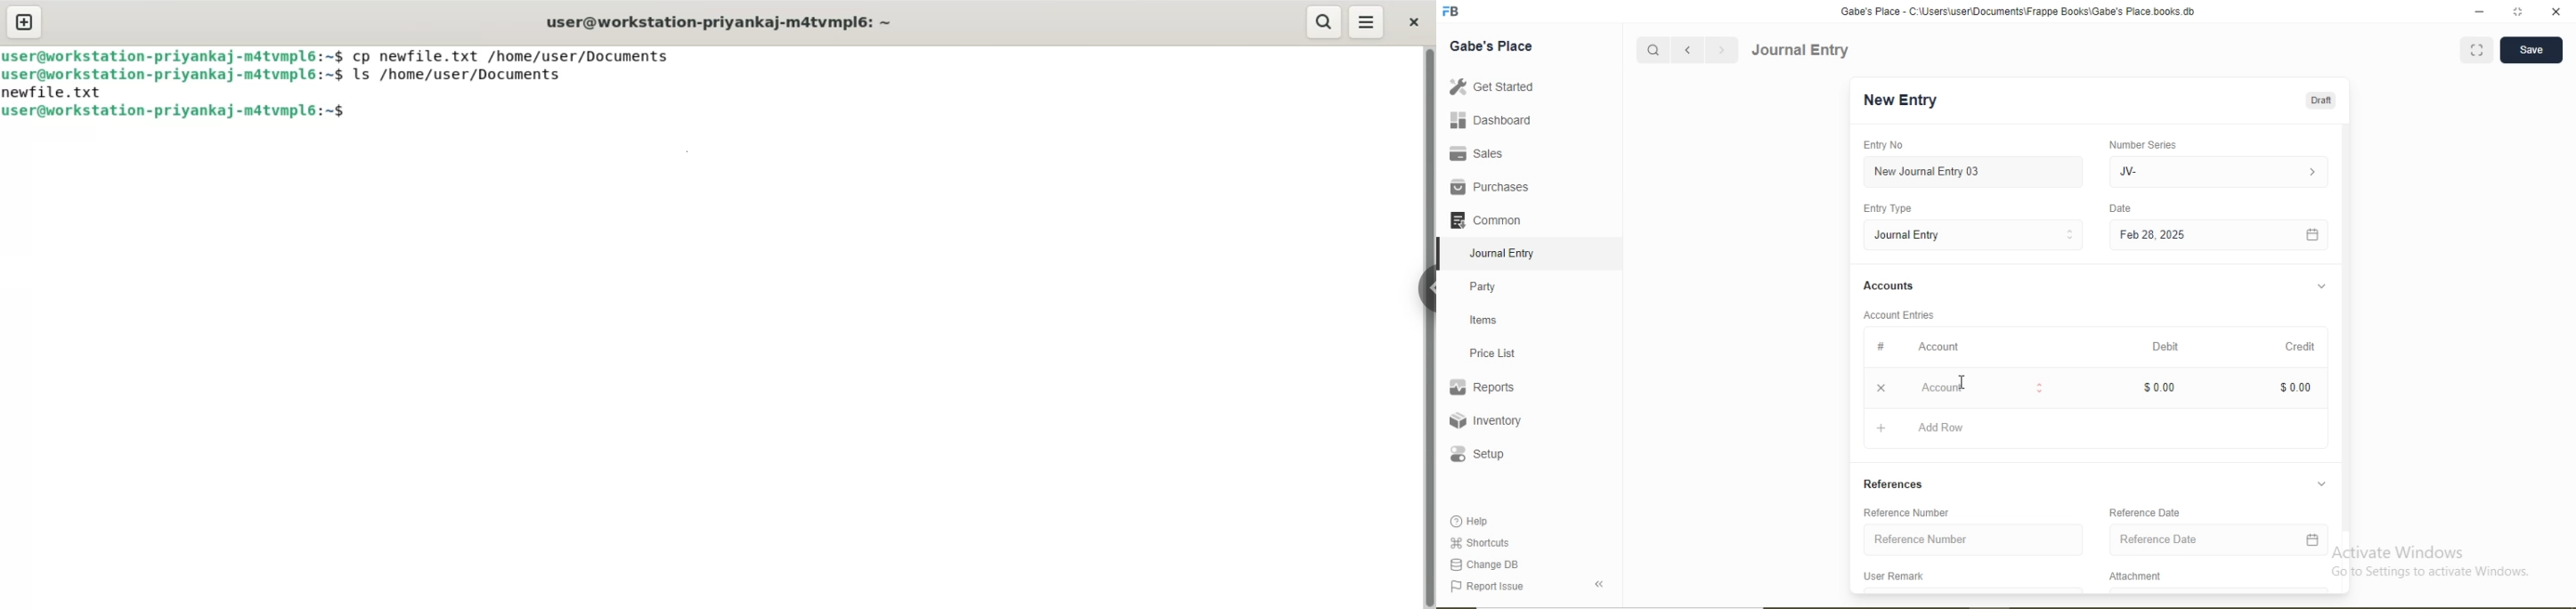 This screenshot has height=616, width=2576. I want to click on Full screen, so click(2477, 49).